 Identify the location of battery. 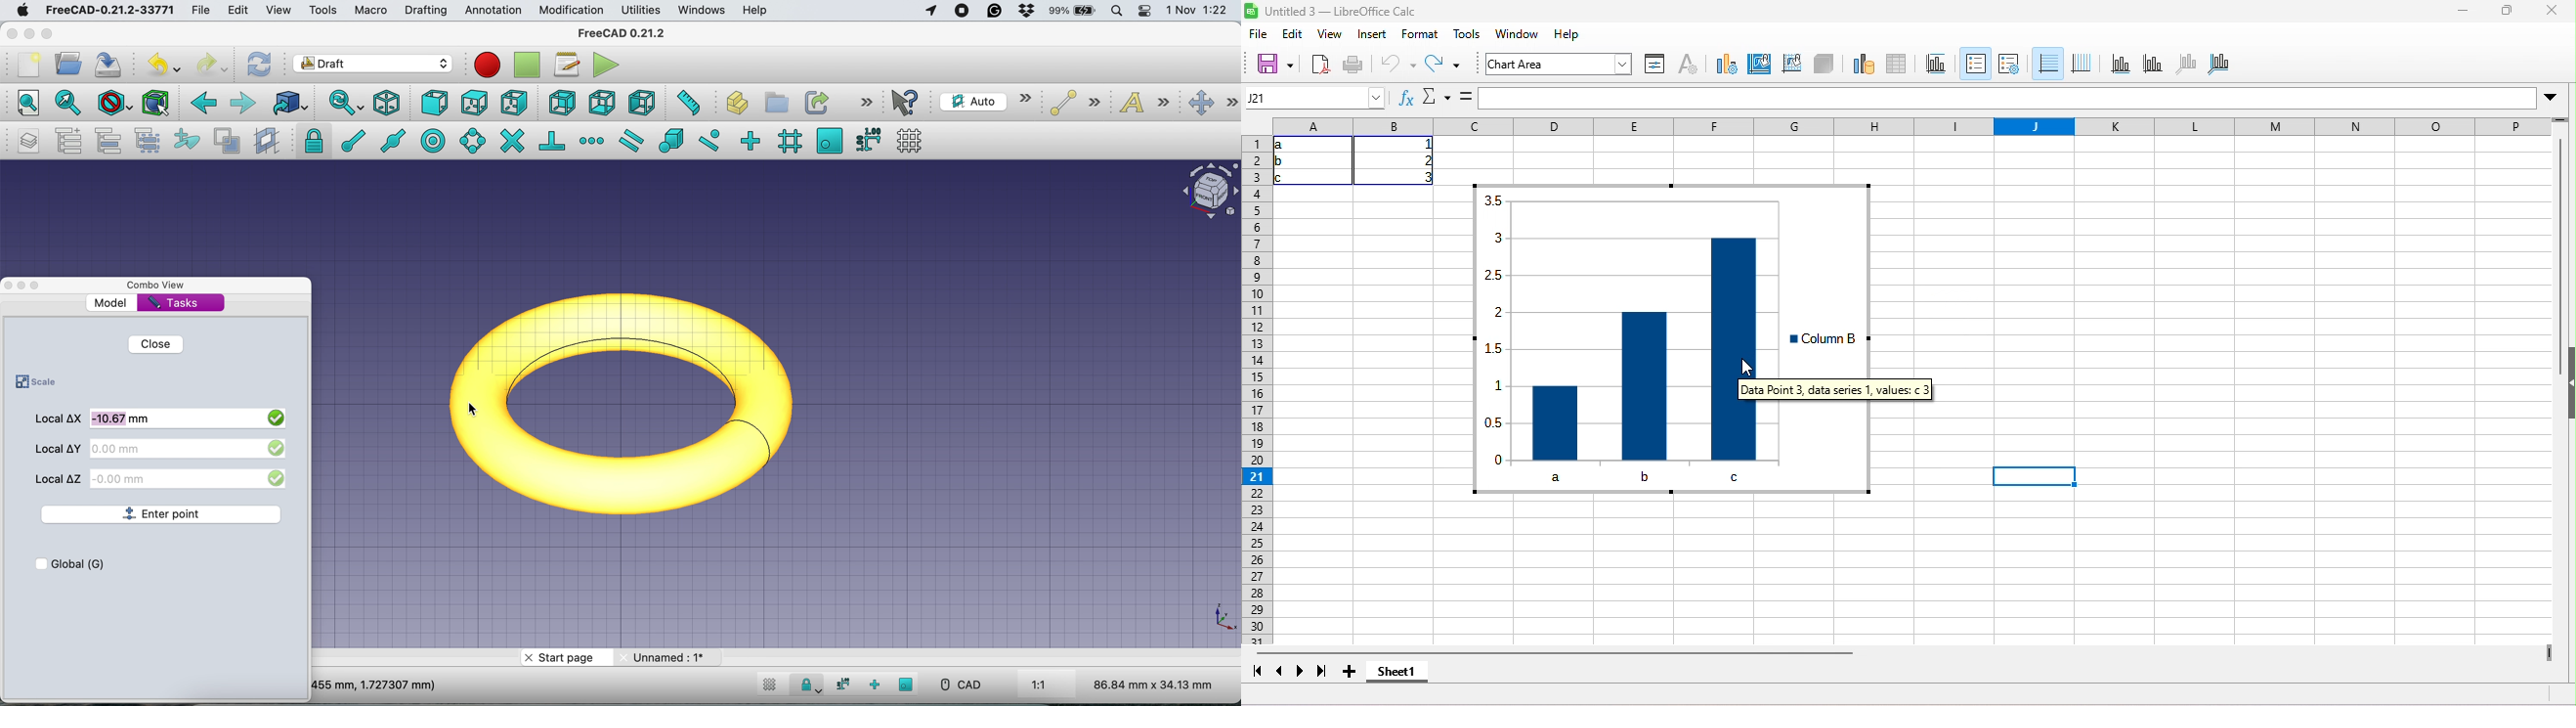
(1073, 12).